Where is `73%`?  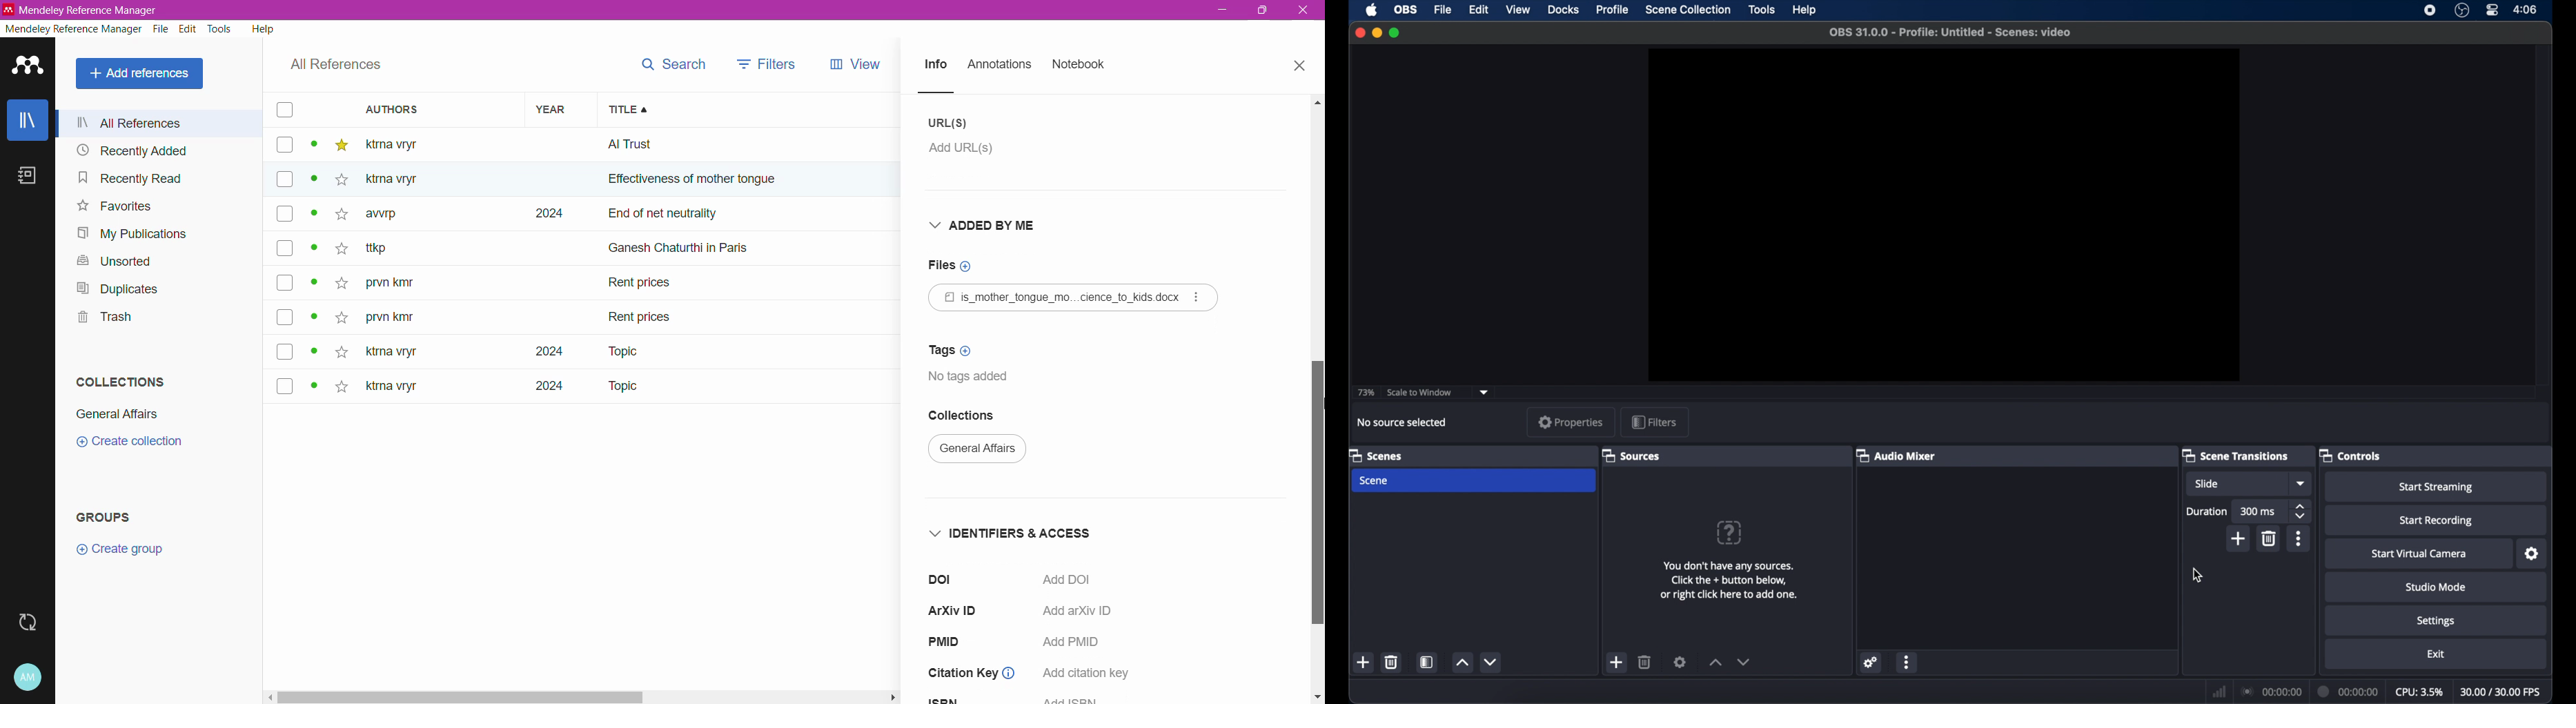 73% is located at coordinates (1365, 392).